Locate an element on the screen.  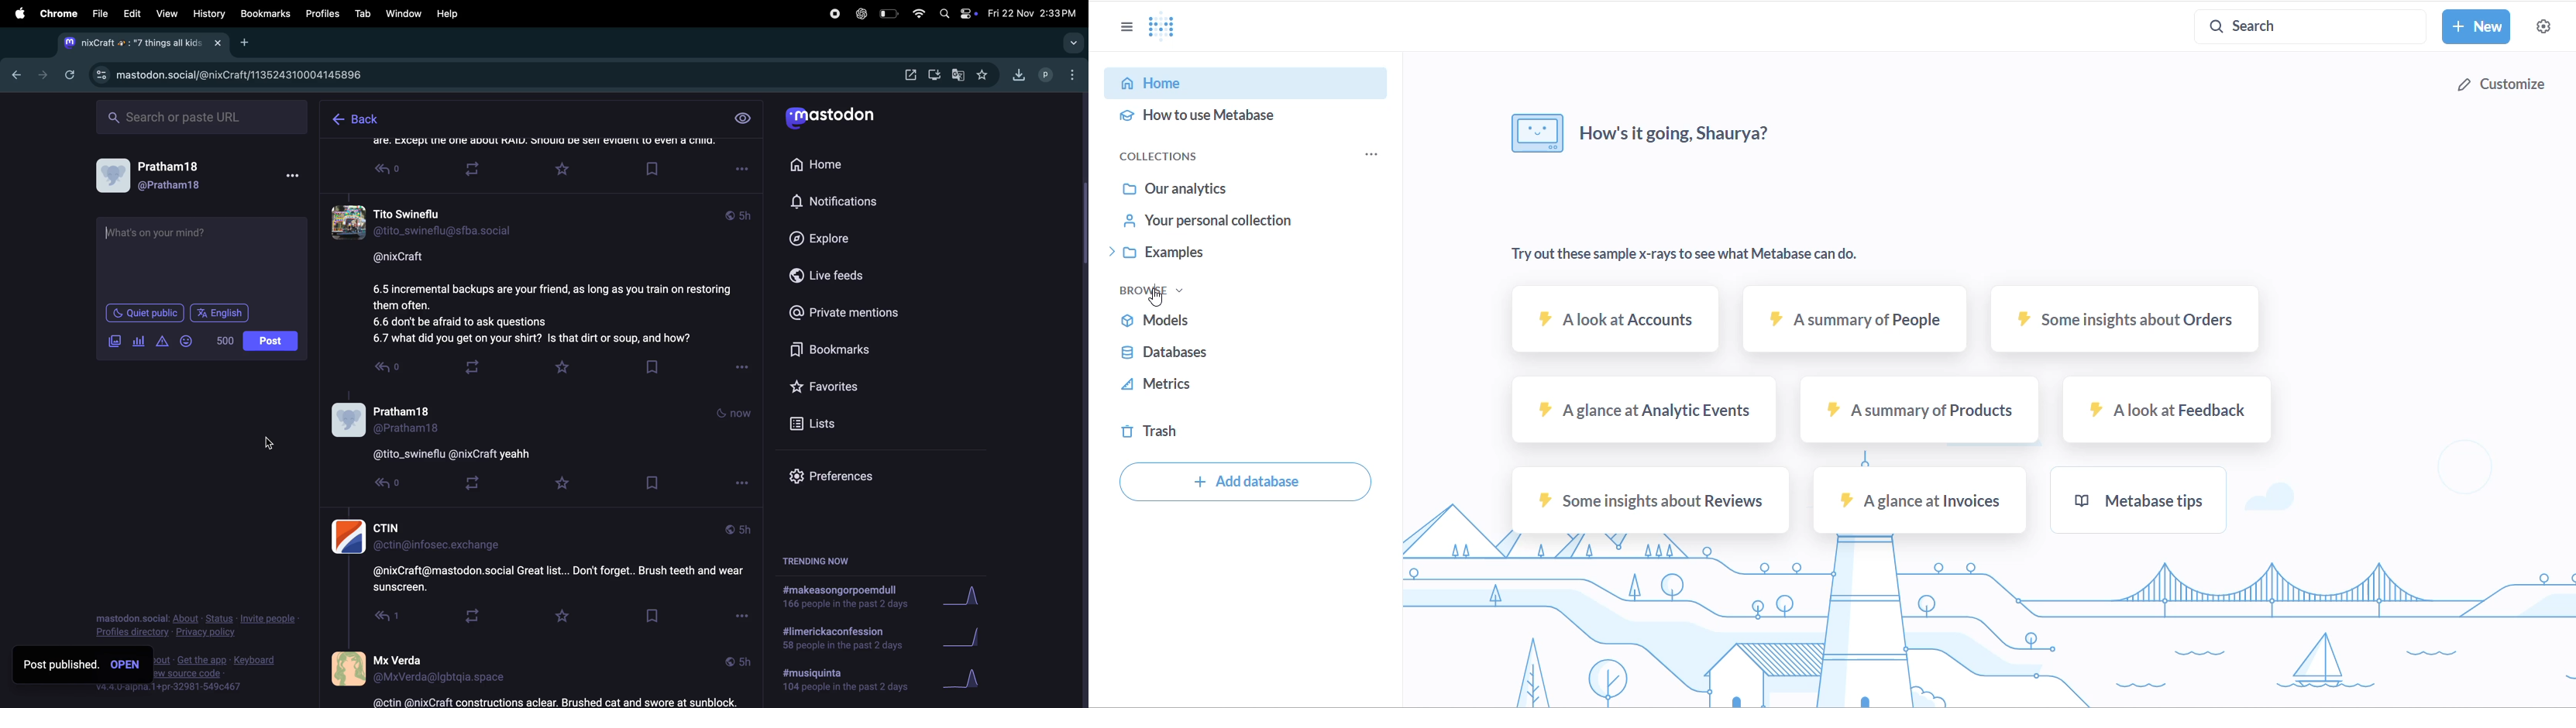
thread is located at coordinates (543, 433).